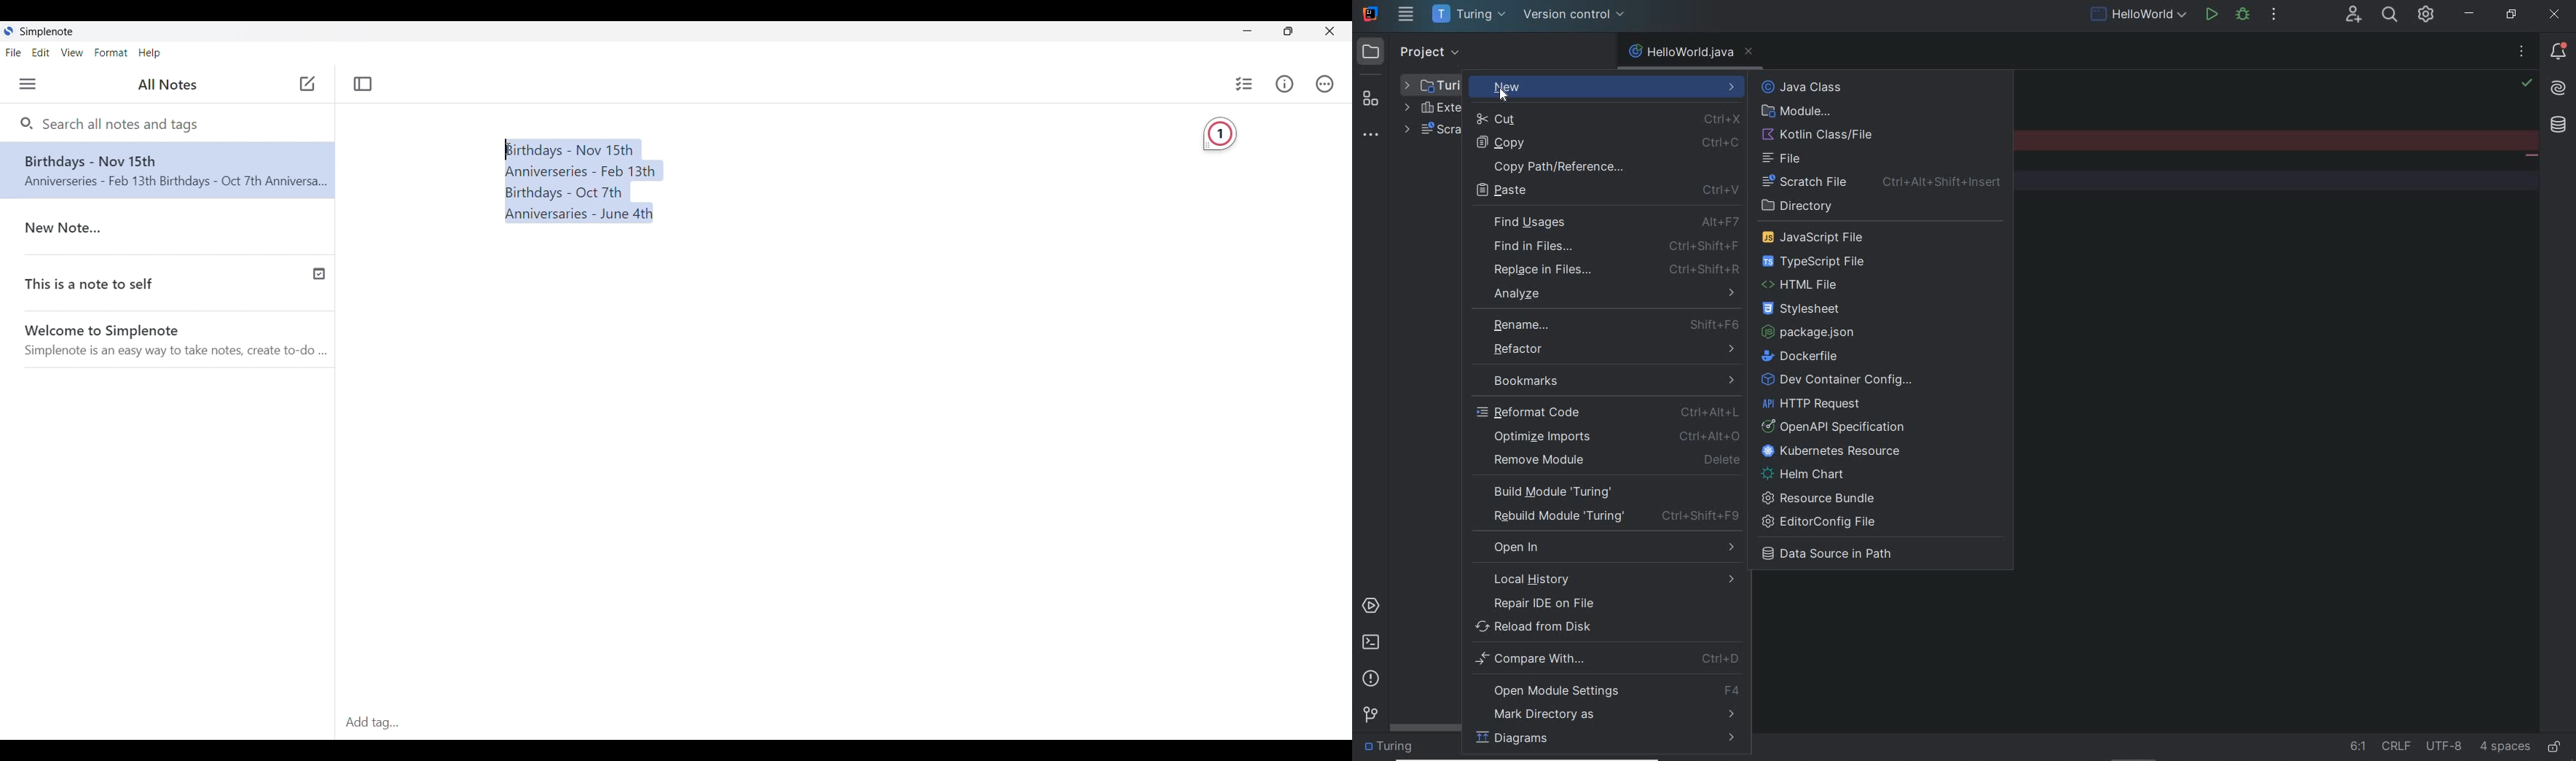 This screenshot has height=784, width=2576. Describe the element at coordinates (1285, 83) in the screenshot. I see `Info` at that location.